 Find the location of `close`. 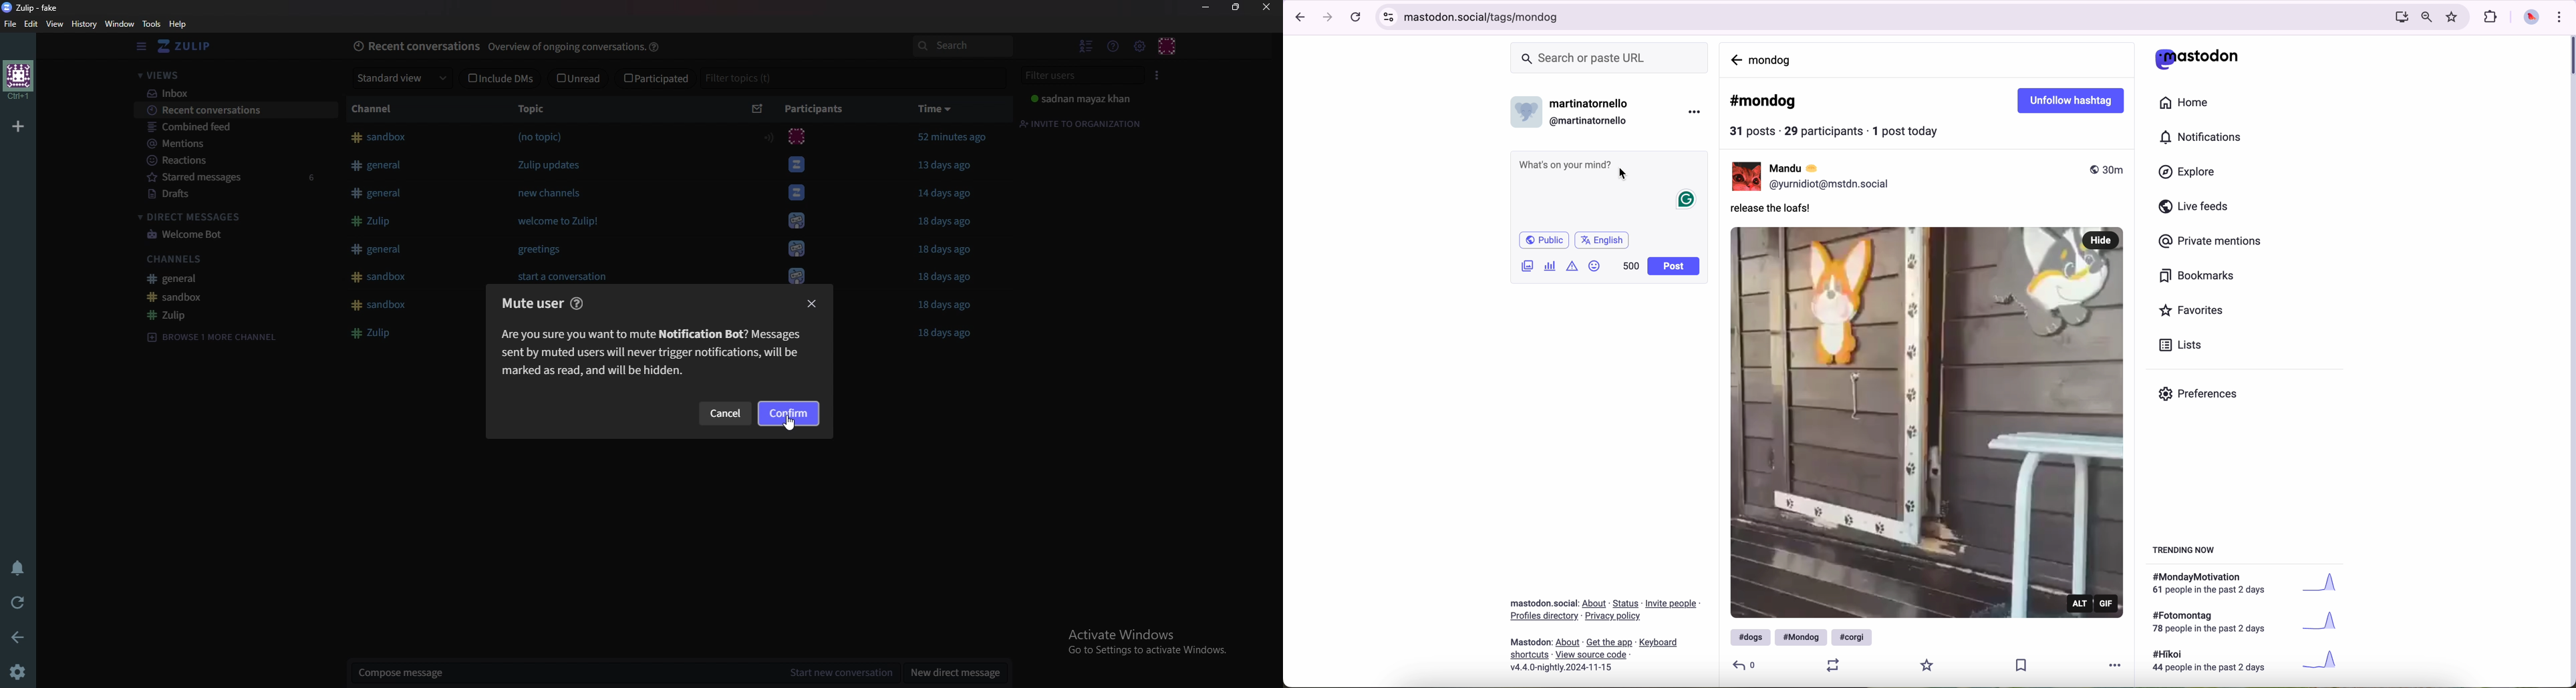

close is located at coordinates (1265, 7).